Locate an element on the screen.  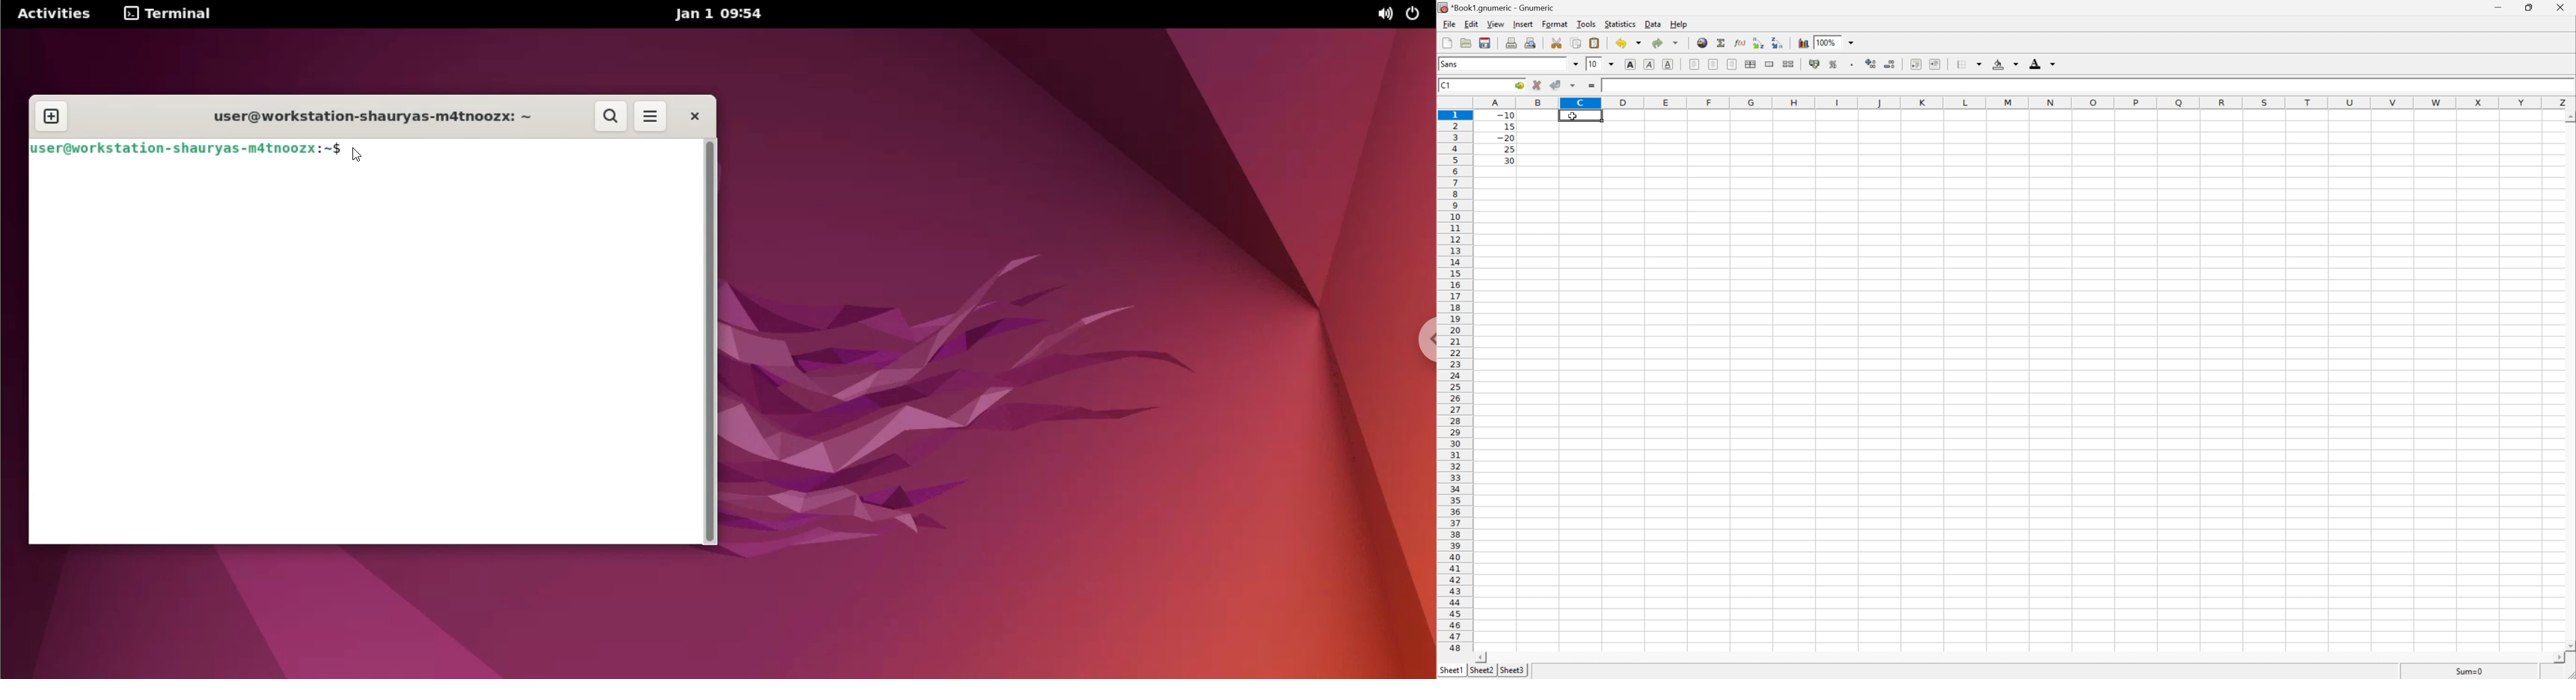
-20 is located at coordinates (1506, 138).